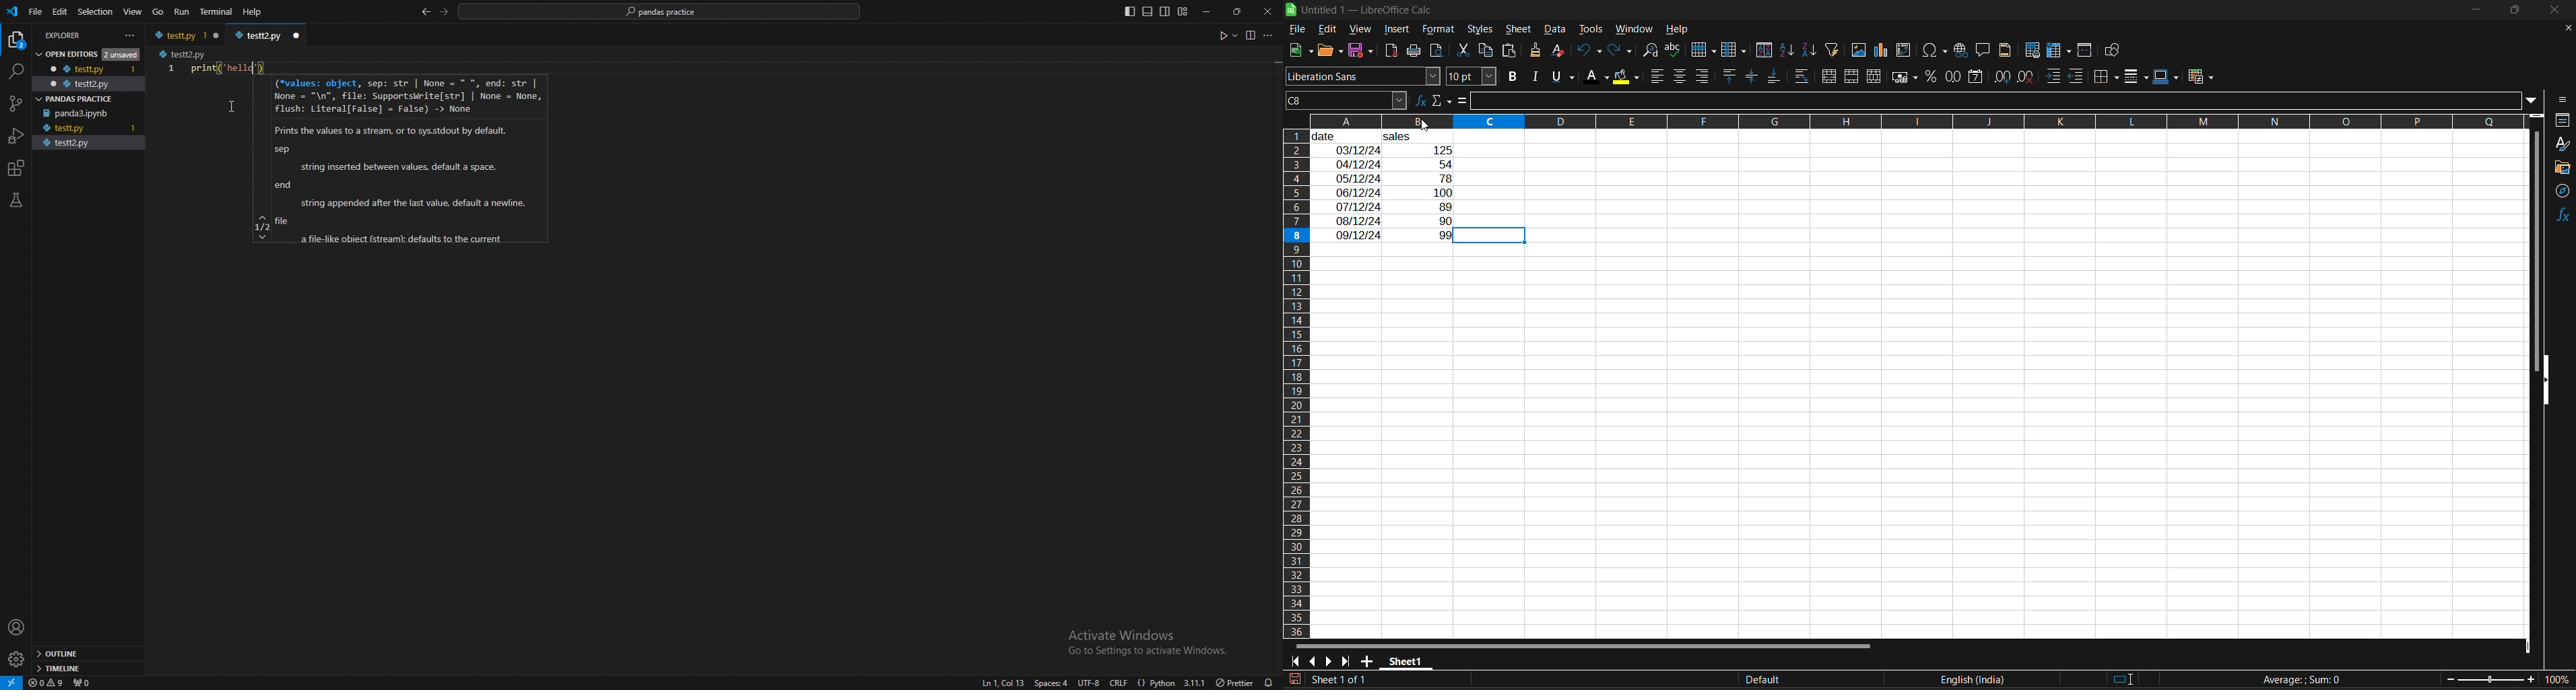 Image resolution: width=2576 pixels, height=700 pixels. What do you see at coordinates (130, 35) in the screenshot?
I see `more actions` at bounding box center [130, 35].